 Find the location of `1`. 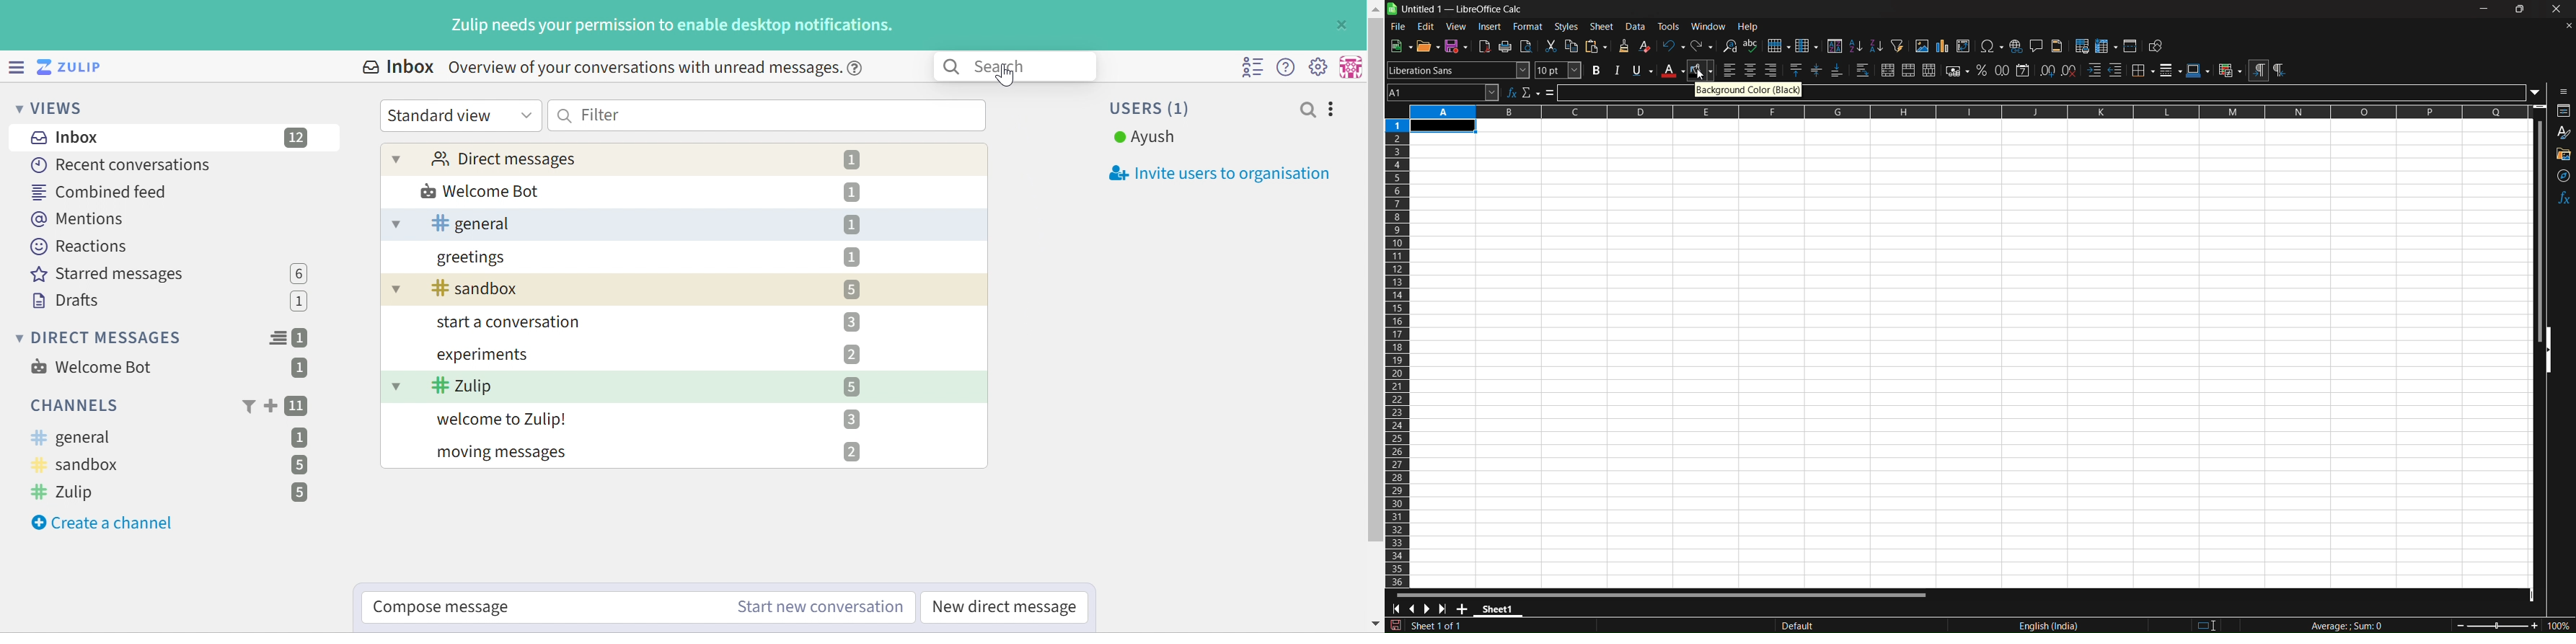

1 is located at coordinates (303, 338).